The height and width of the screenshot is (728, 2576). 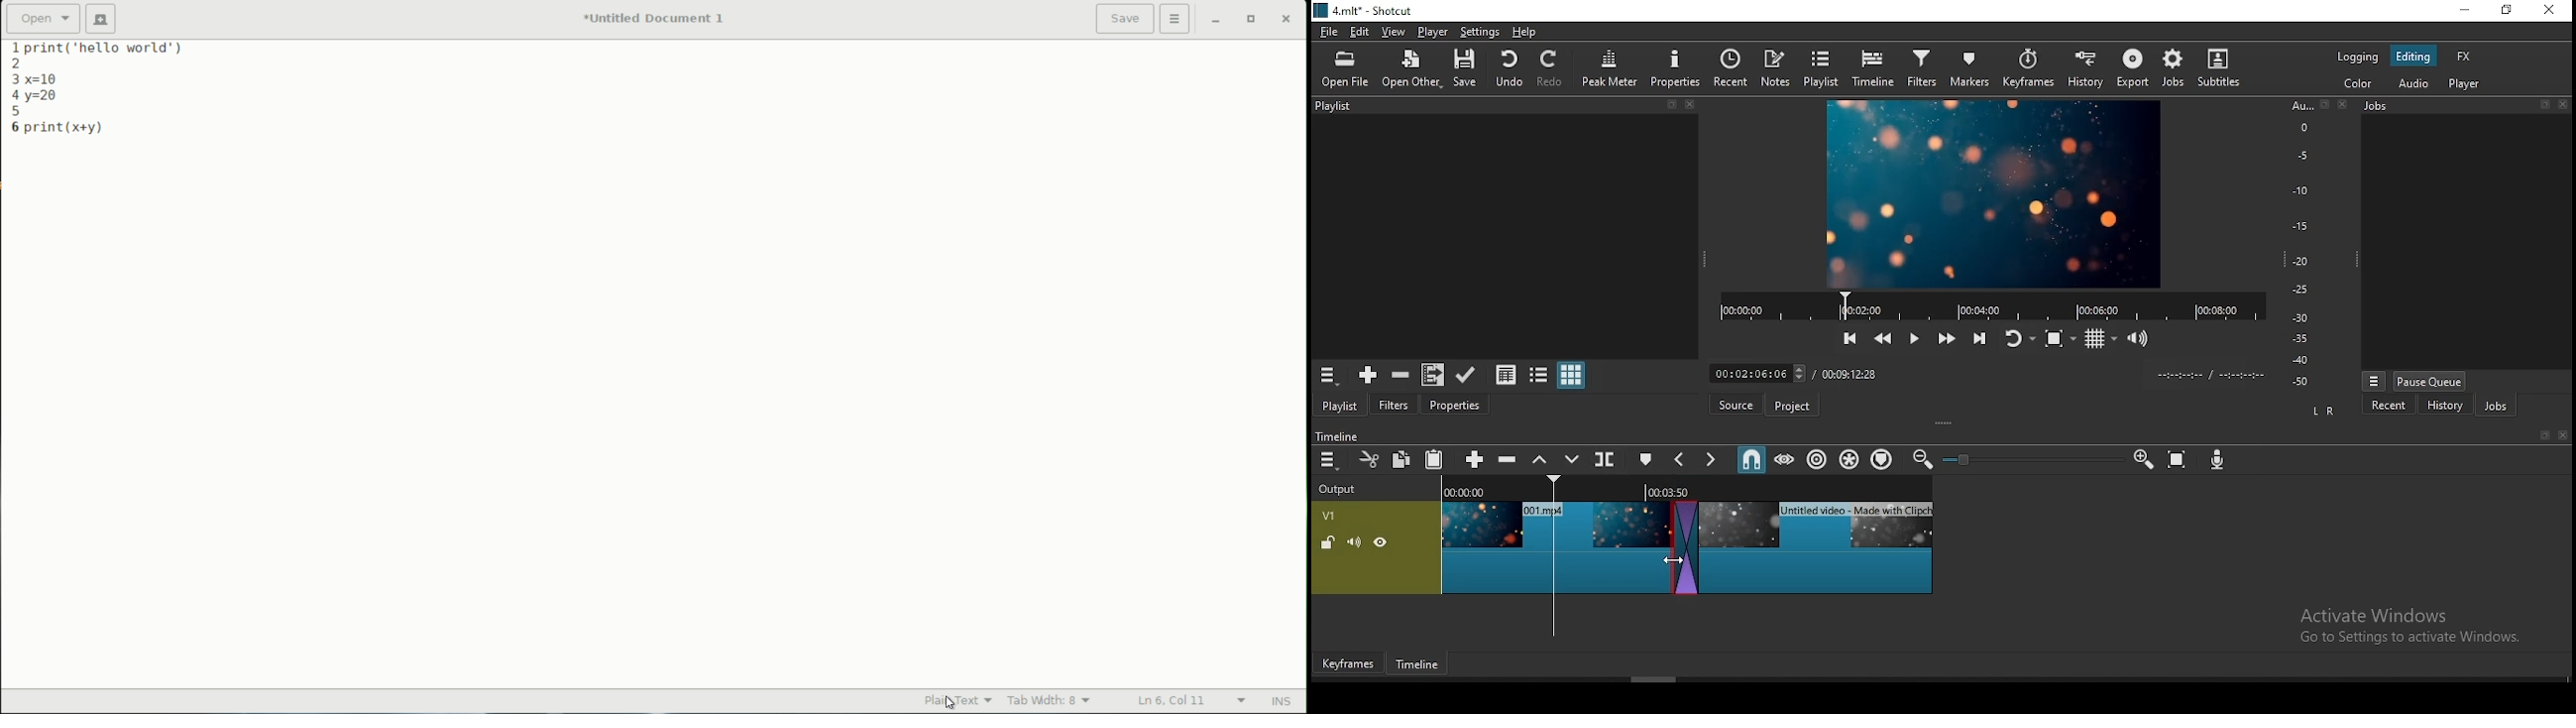 I want to click on lift, so click(x=1537, y=460).